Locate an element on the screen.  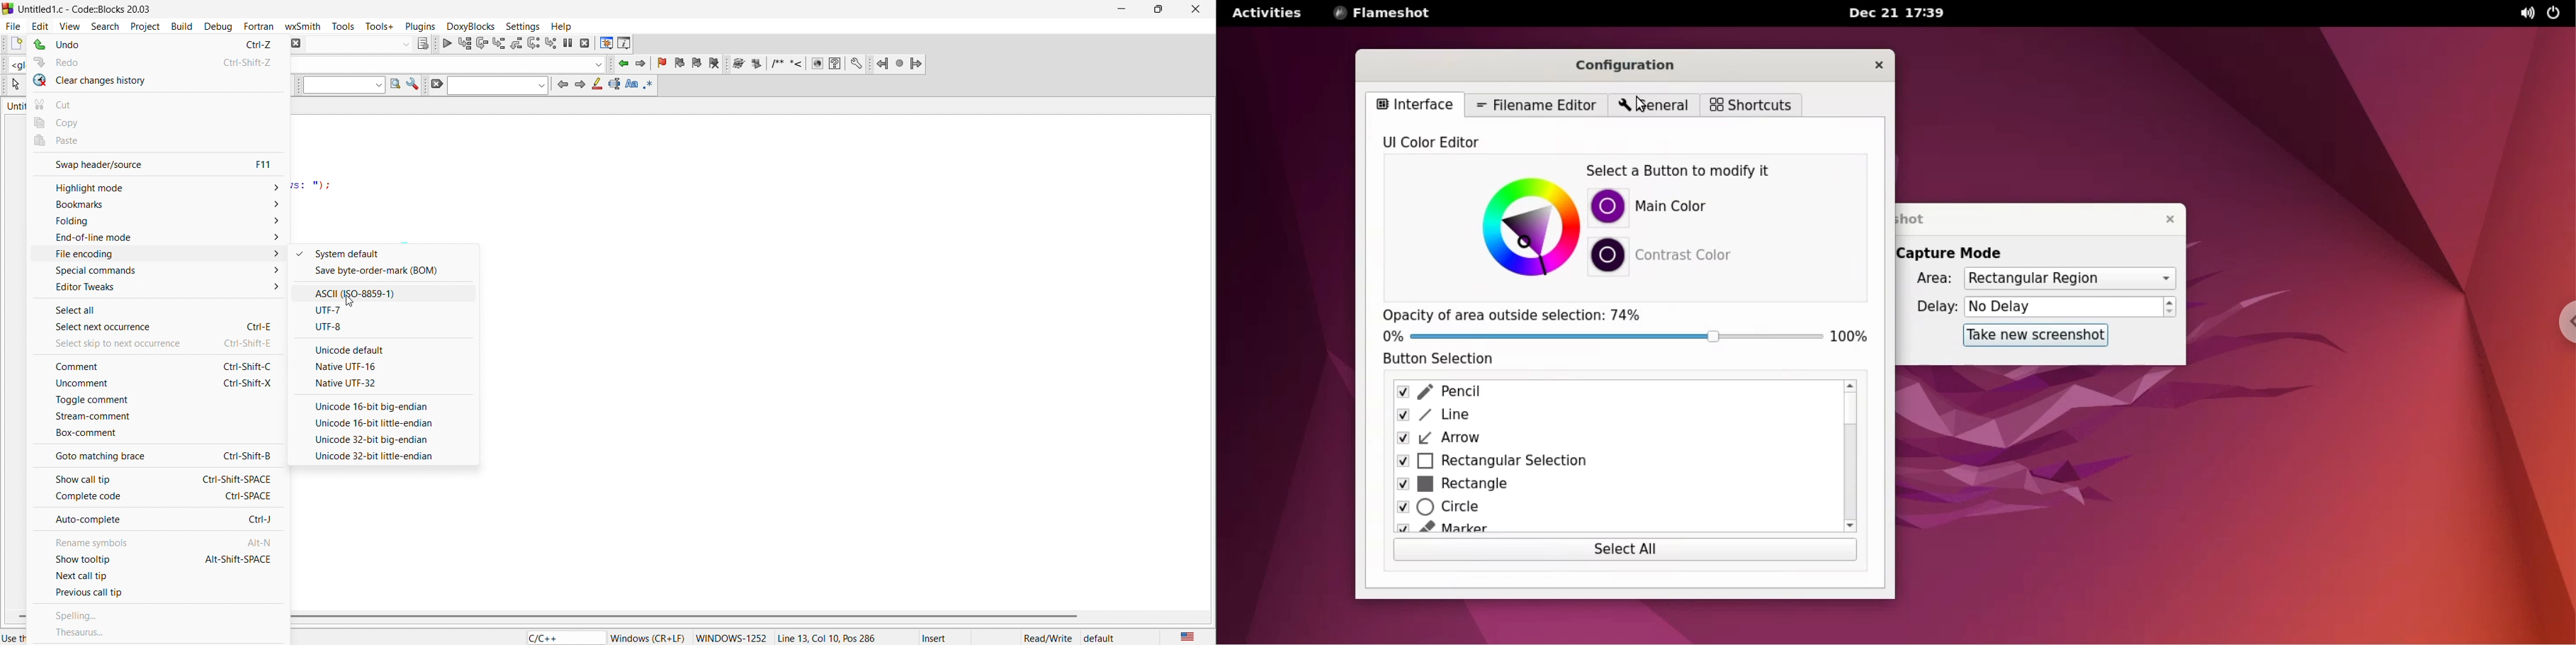
break debugging is located at coordinates (568, 42).